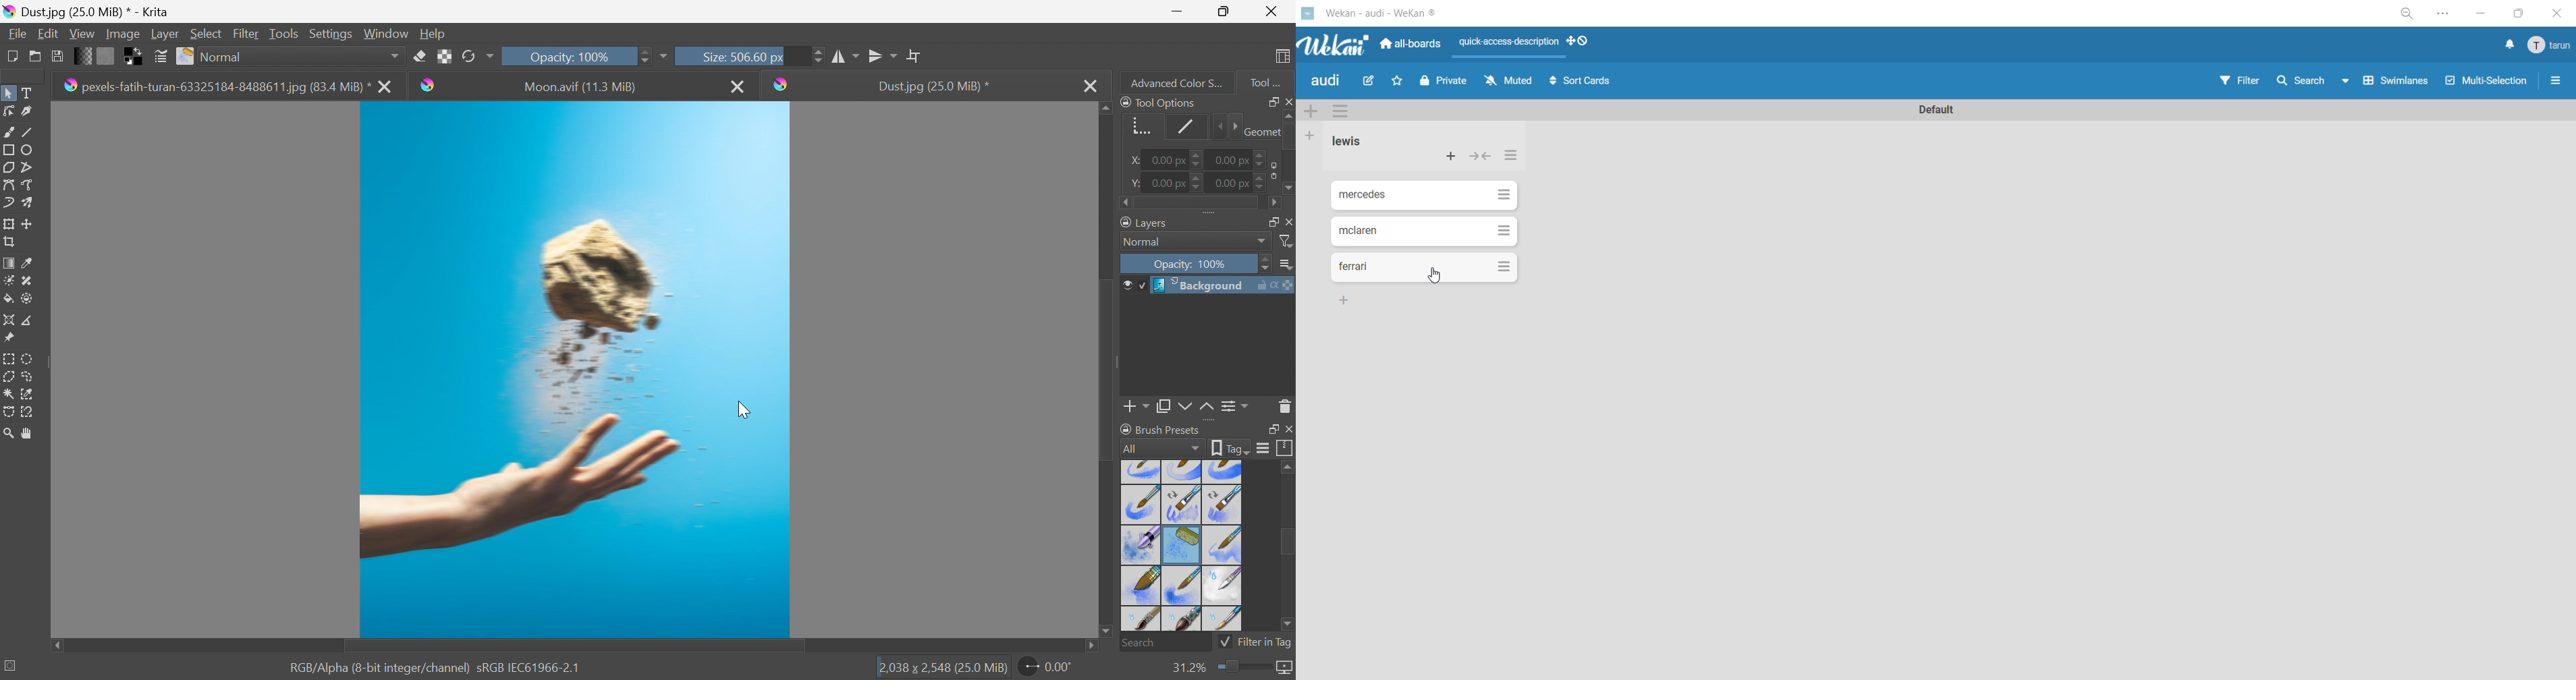  Describe the element at coordinates (1263, 448) in the screenshot. I see `Display settings` at that location.